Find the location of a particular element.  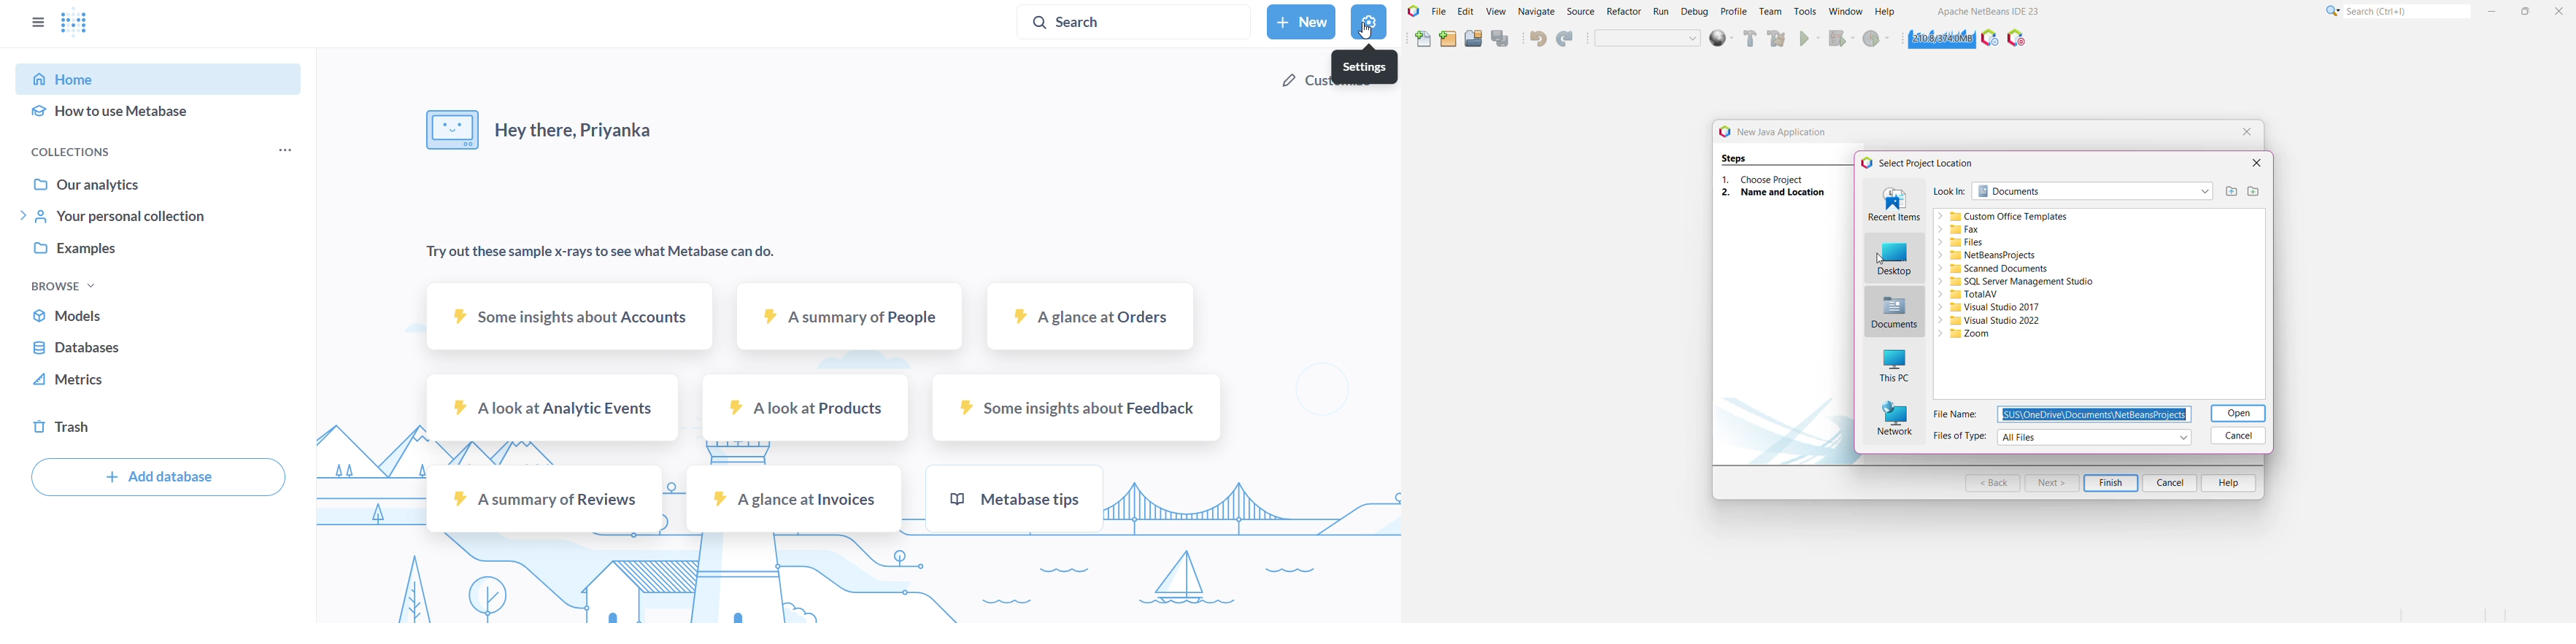

browse is located at coordinates (66, 284).